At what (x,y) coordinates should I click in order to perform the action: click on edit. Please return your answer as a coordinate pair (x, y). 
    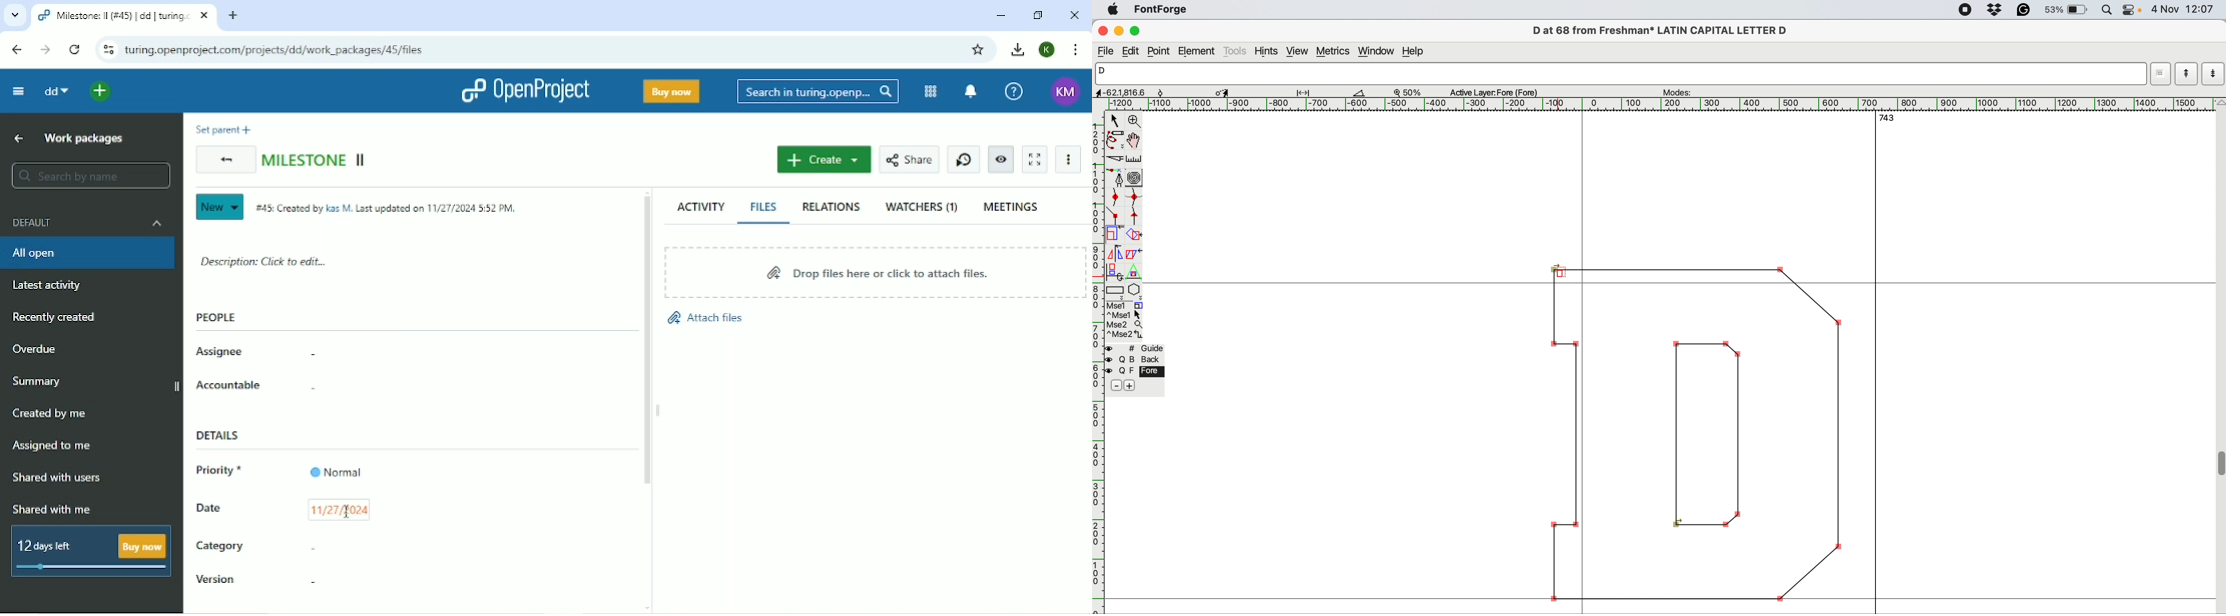
    Looking at the image, I should click on (1133, 51).